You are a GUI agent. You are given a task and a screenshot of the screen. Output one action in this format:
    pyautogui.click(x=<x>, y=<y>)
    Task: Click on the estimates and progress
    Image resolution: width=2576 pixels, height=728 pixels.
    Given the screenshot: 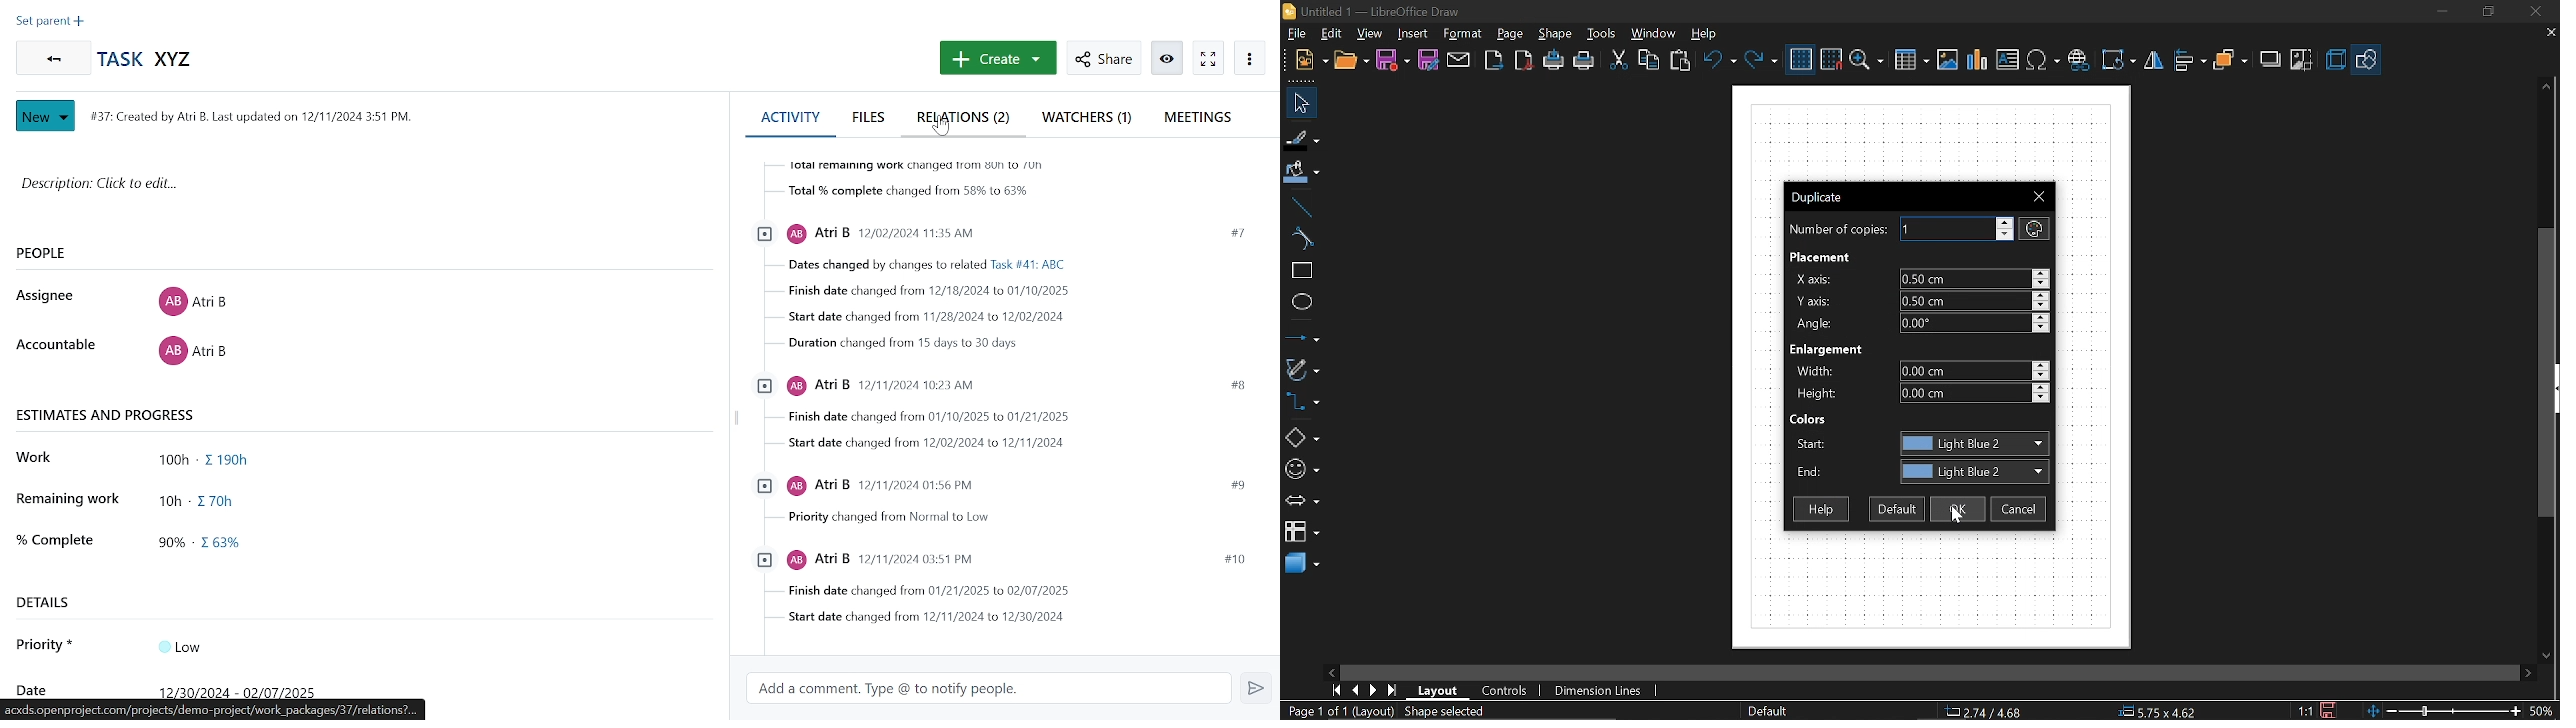 What is the action you would take?
    pyautogui.click(x=108, y=414)
    